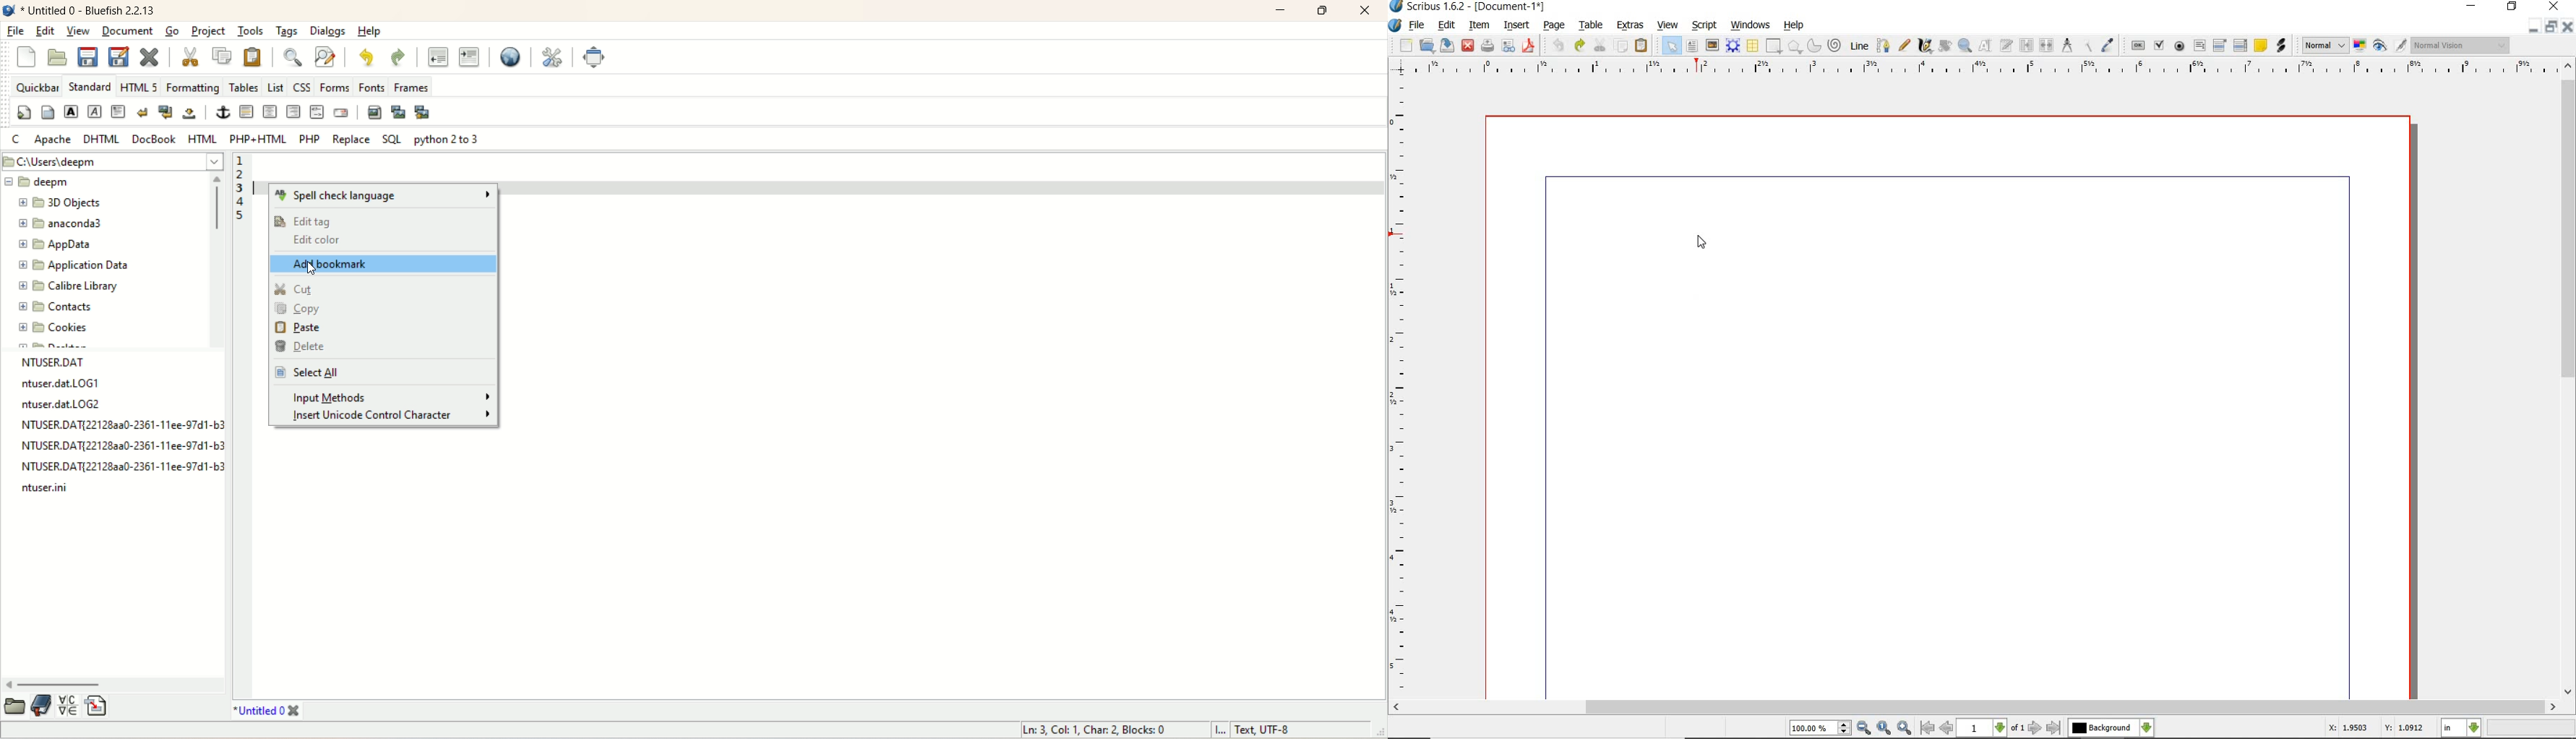 The image size is (2576, 756). What do you see at coordinates (2281, 45) in the screenshot?
I see `link annotation` at bounding box center [2281, 45].